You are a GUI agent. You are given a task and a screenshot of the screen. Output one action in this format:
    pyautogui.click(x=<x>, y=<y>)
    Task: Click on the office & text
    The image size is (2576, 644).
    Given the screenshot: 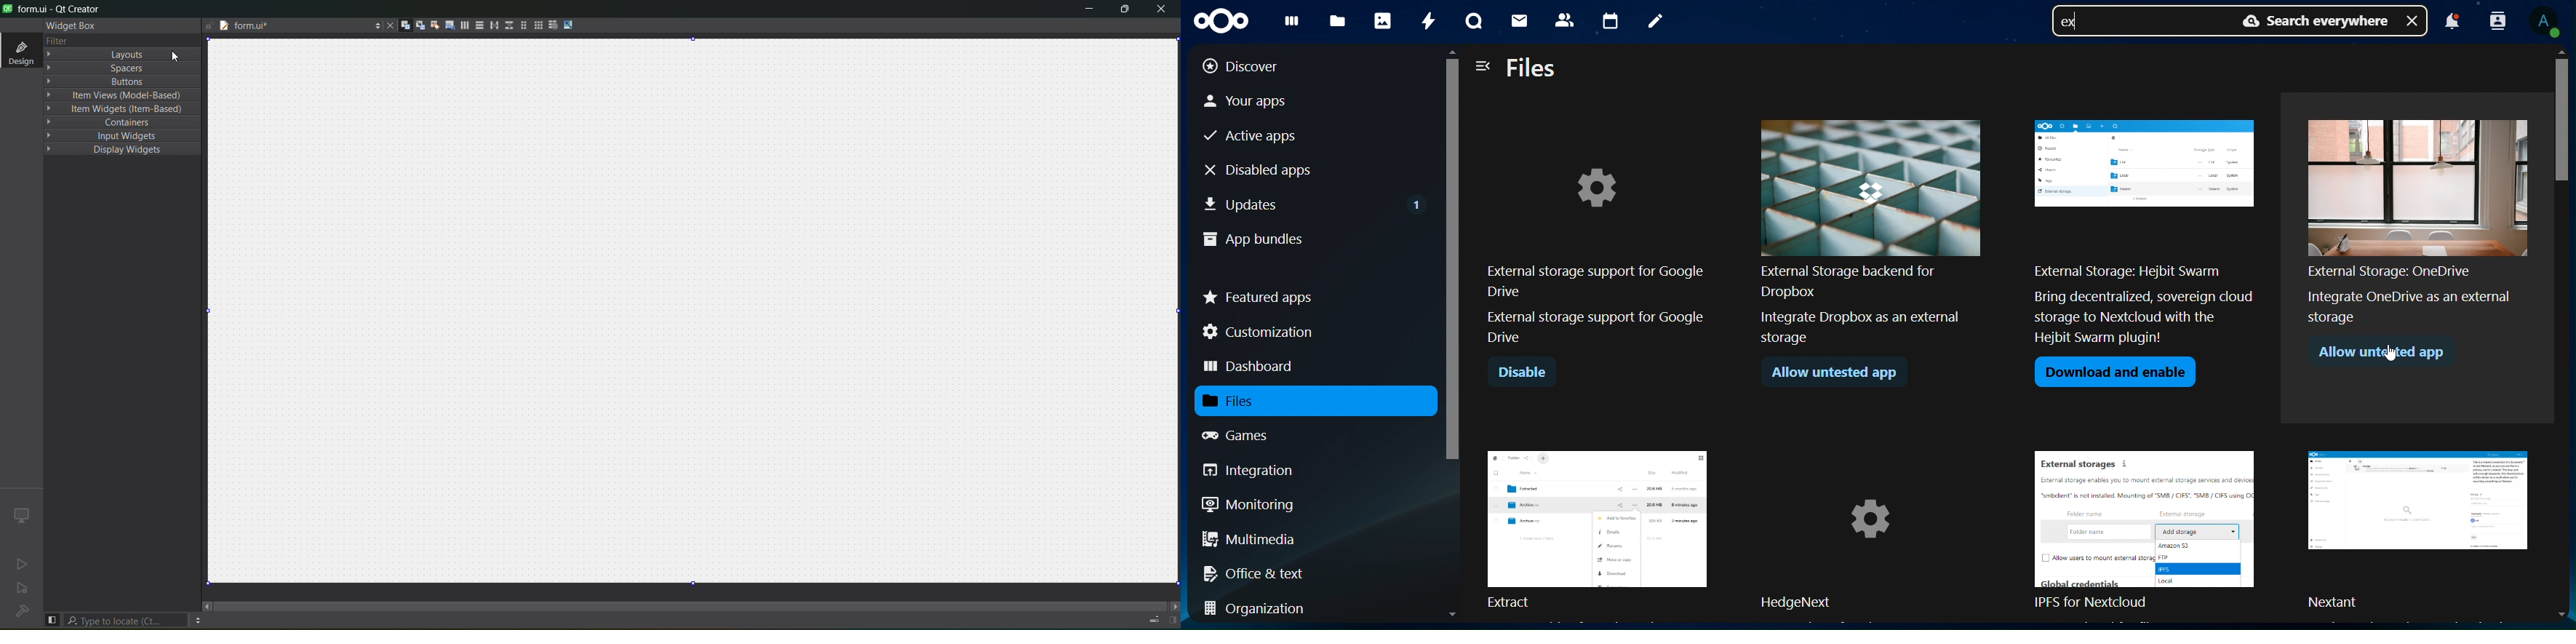 What is the action you would take?
    pyautogui.click(x=1259, y=573)
    